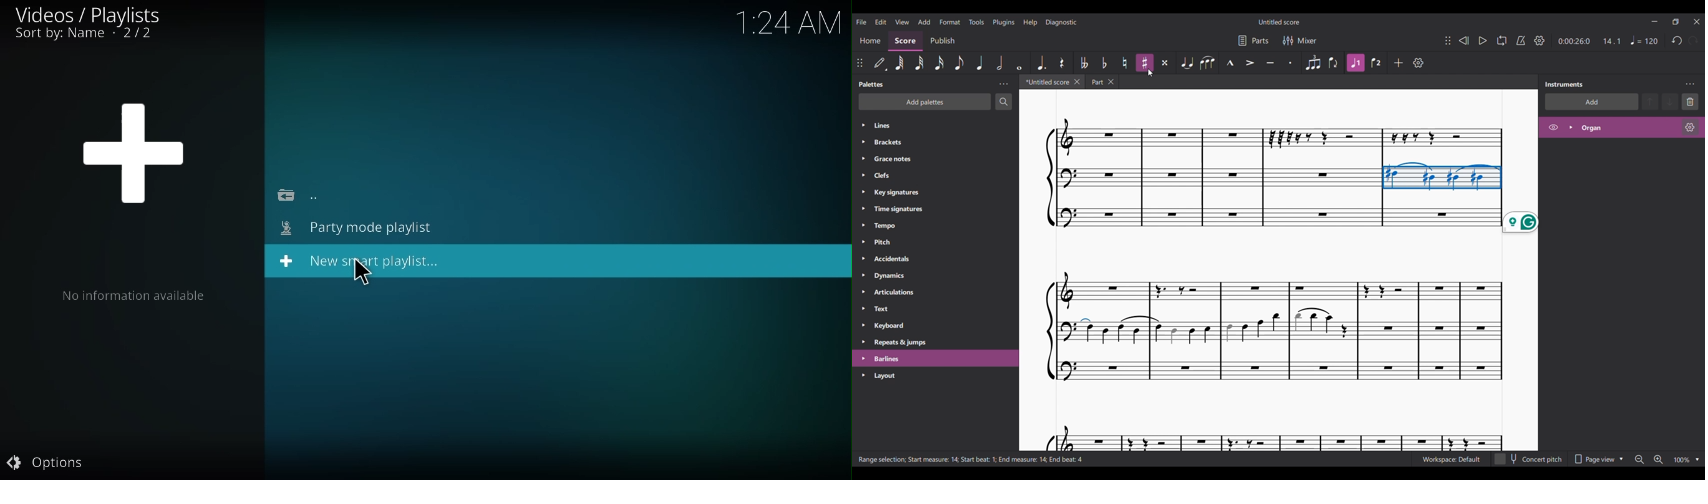  Describe the element at coordinates (362, 273) in the screenshot. I see `cursor` at that location.